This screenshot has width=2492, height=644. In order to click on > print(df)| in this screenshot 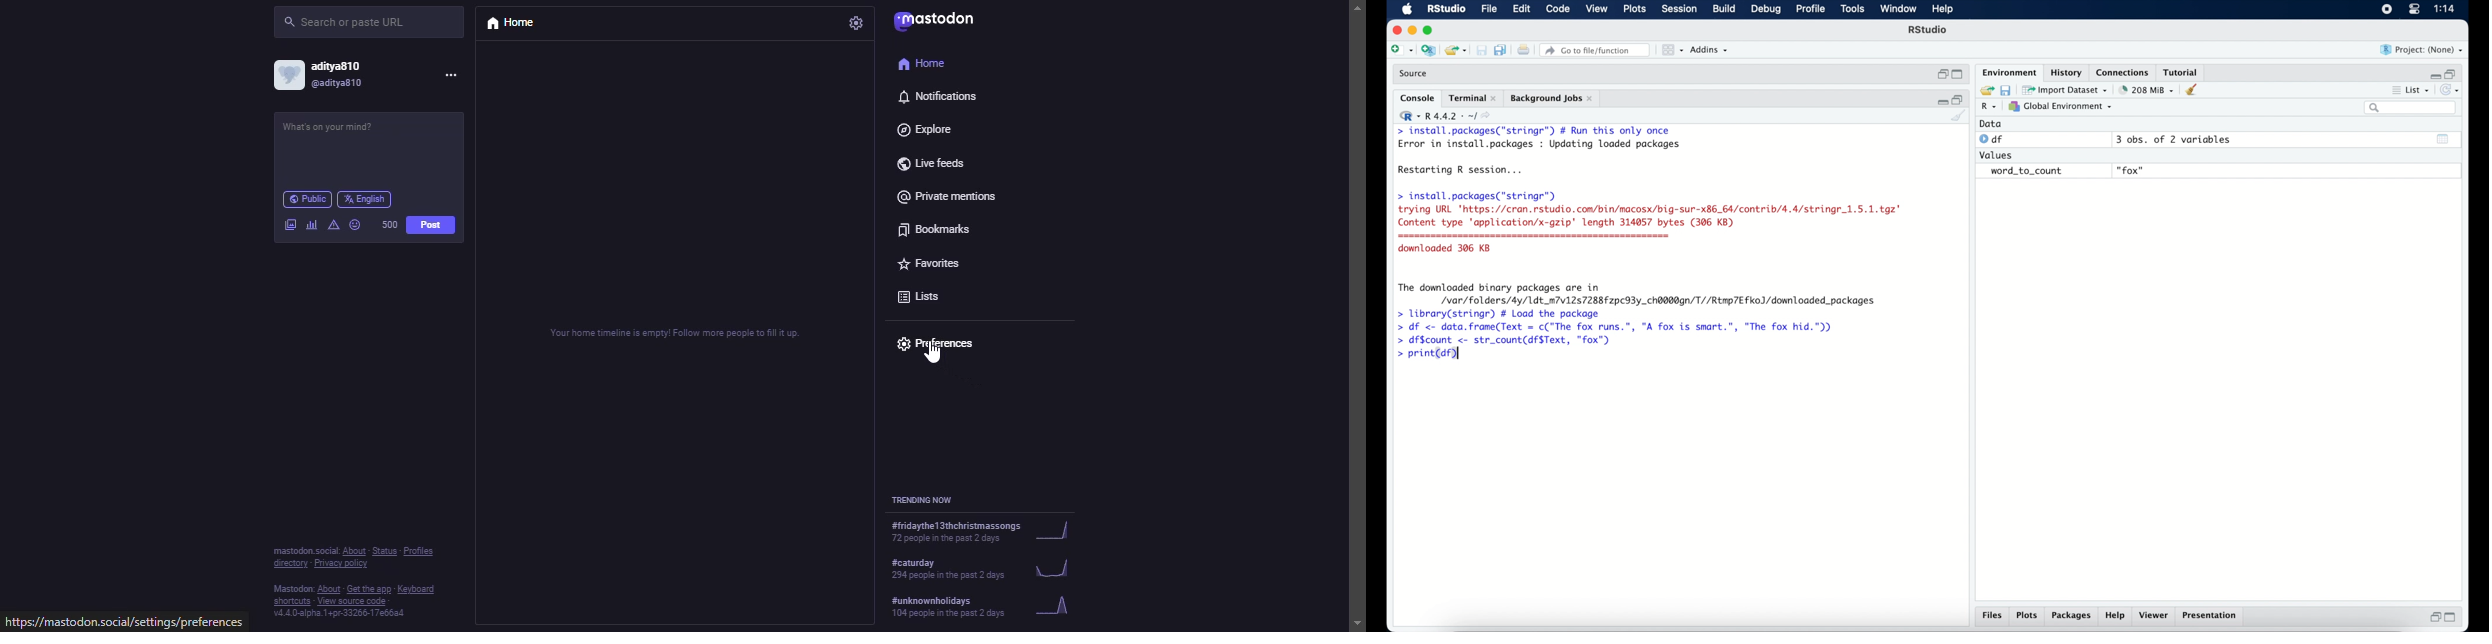, I will do `click(1427, 355)`.